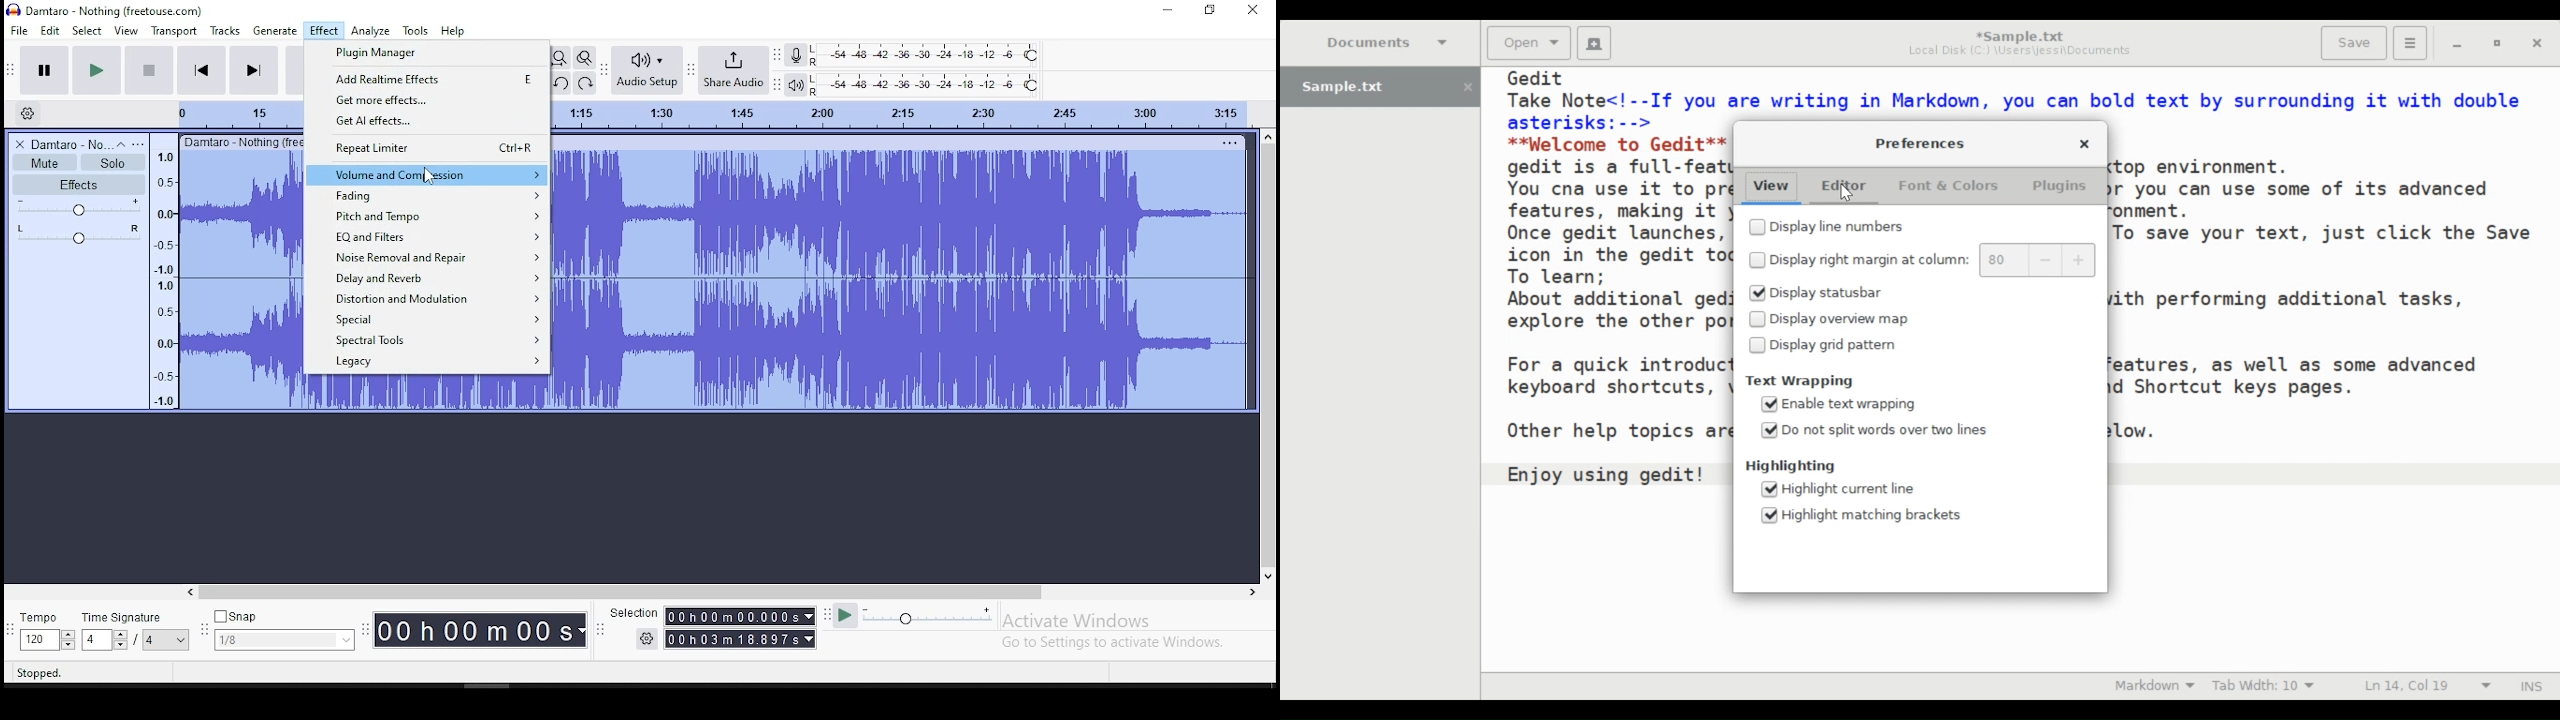 The width and height of the screenshot is (2576, 728). Describe the element at coordinates (126, 30) in the screenshot. I see `view` at that location.